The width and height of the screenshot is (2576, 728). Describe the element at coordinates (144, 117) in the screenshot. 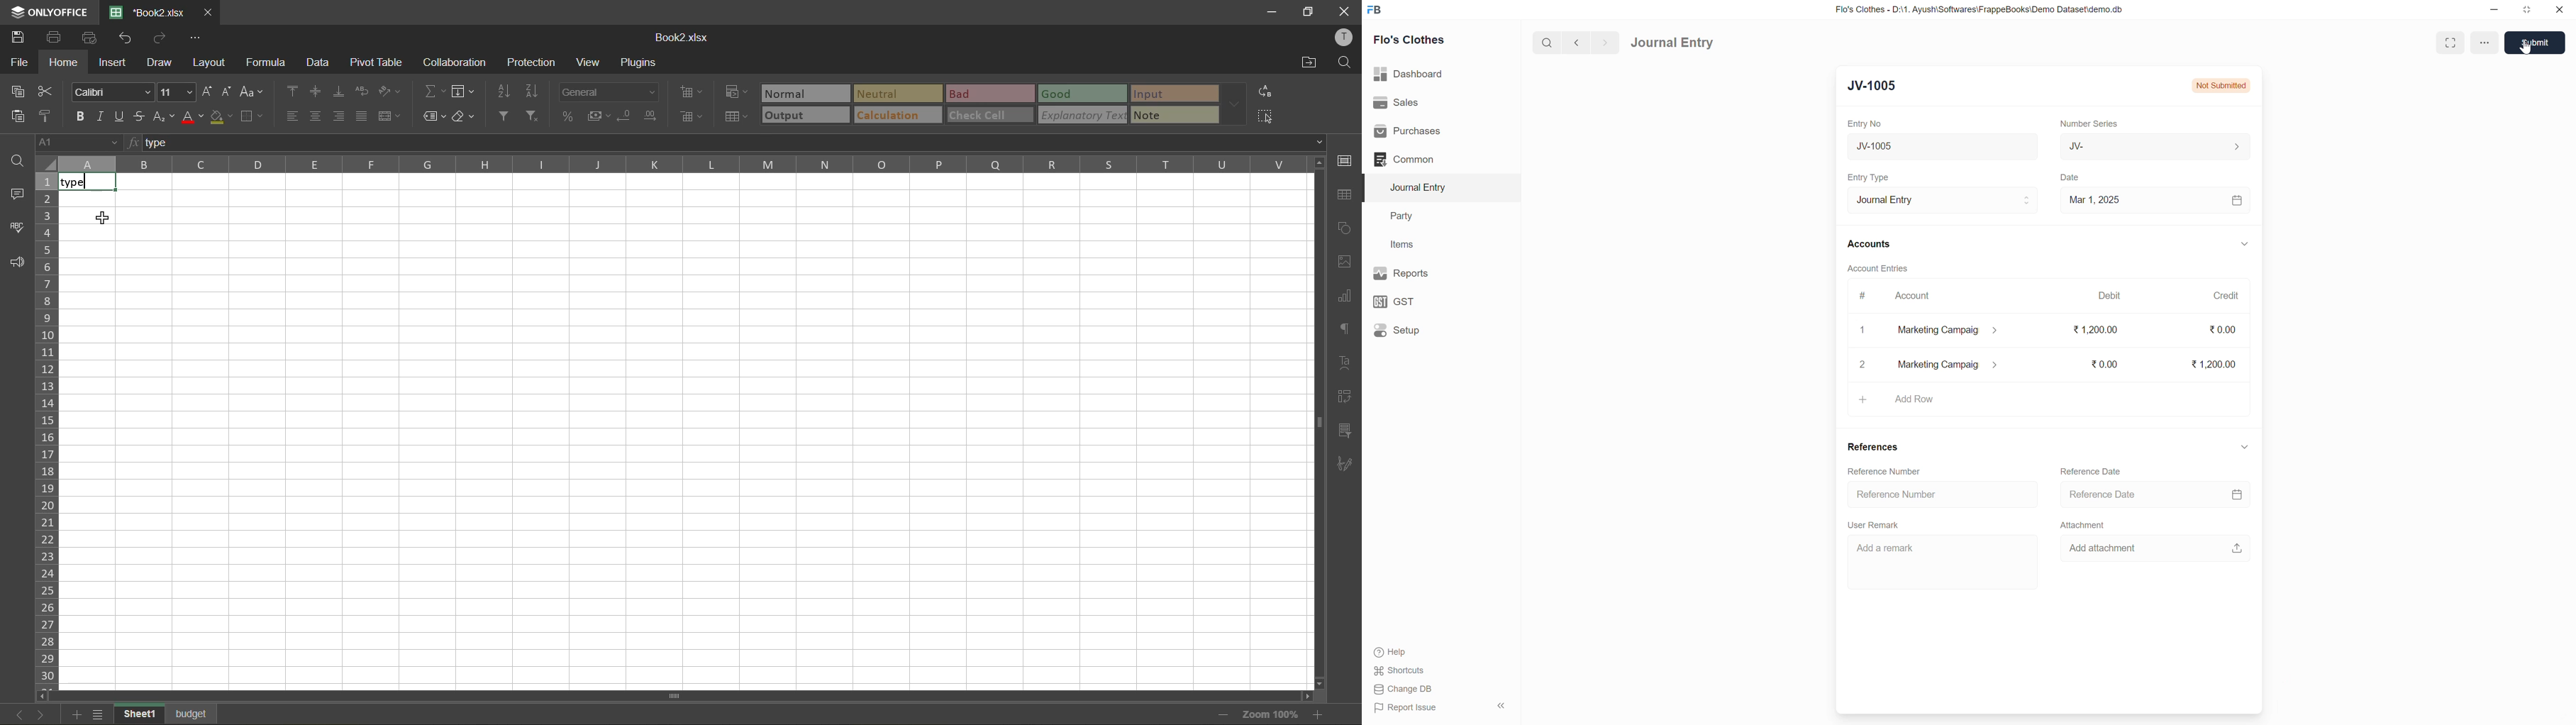

I see `strikethrough` at that location.